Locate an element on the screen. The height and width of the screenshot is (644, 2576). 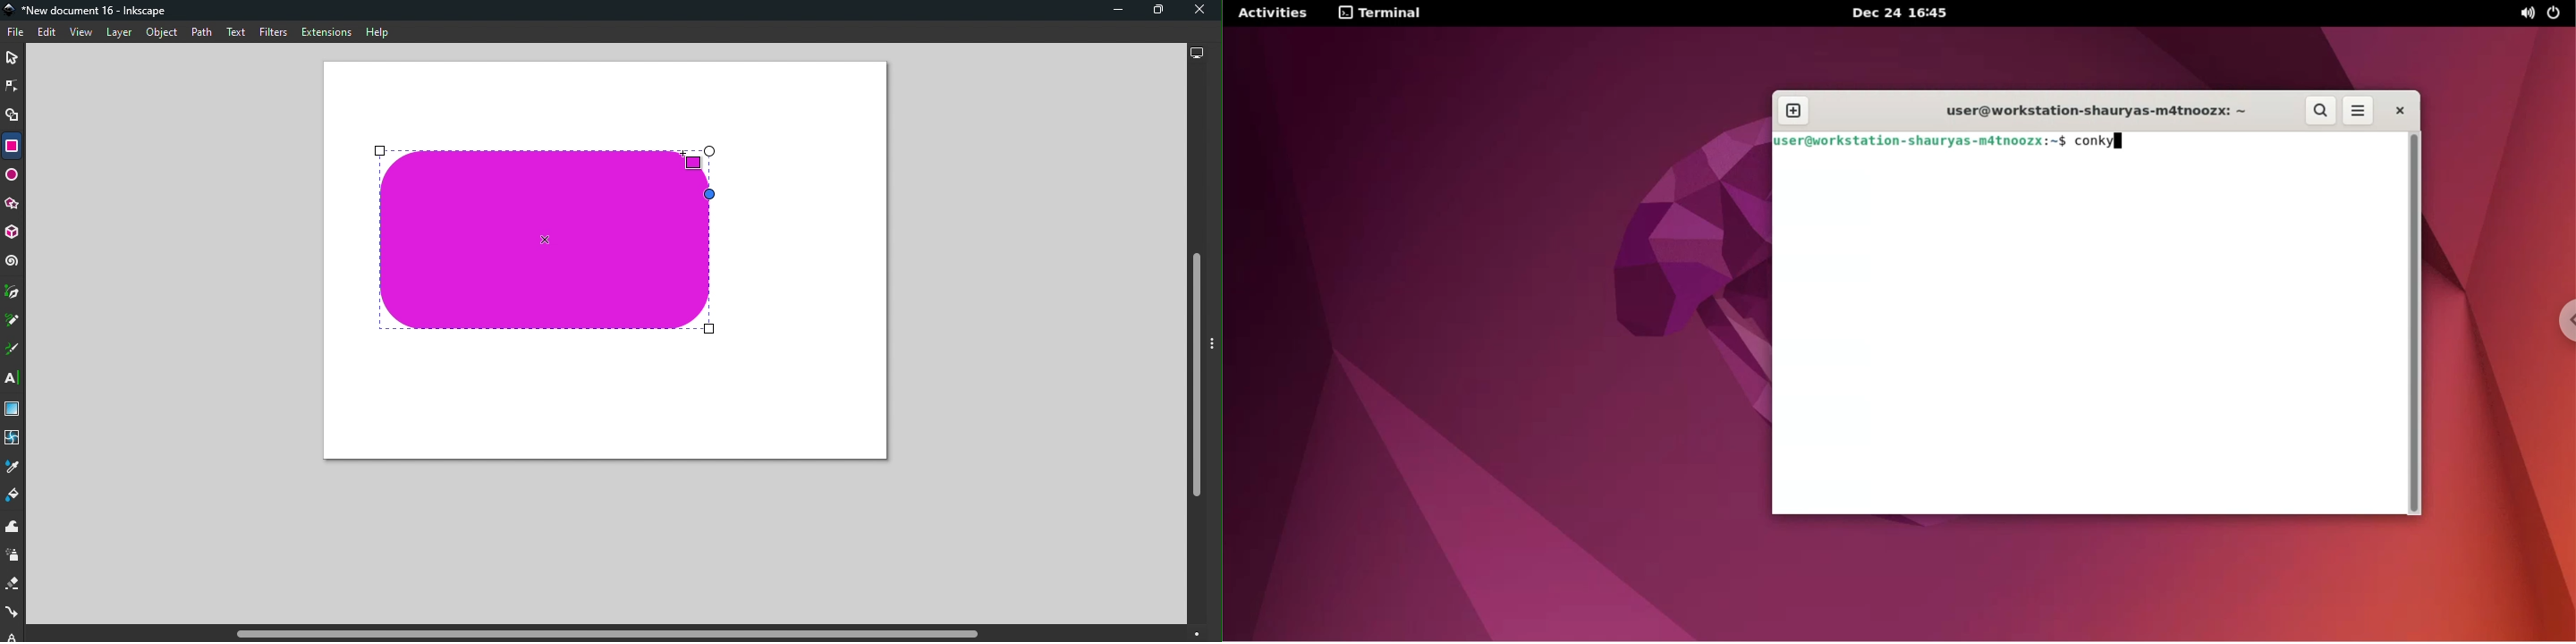
Minimize is located at coordinates (1115, 10).